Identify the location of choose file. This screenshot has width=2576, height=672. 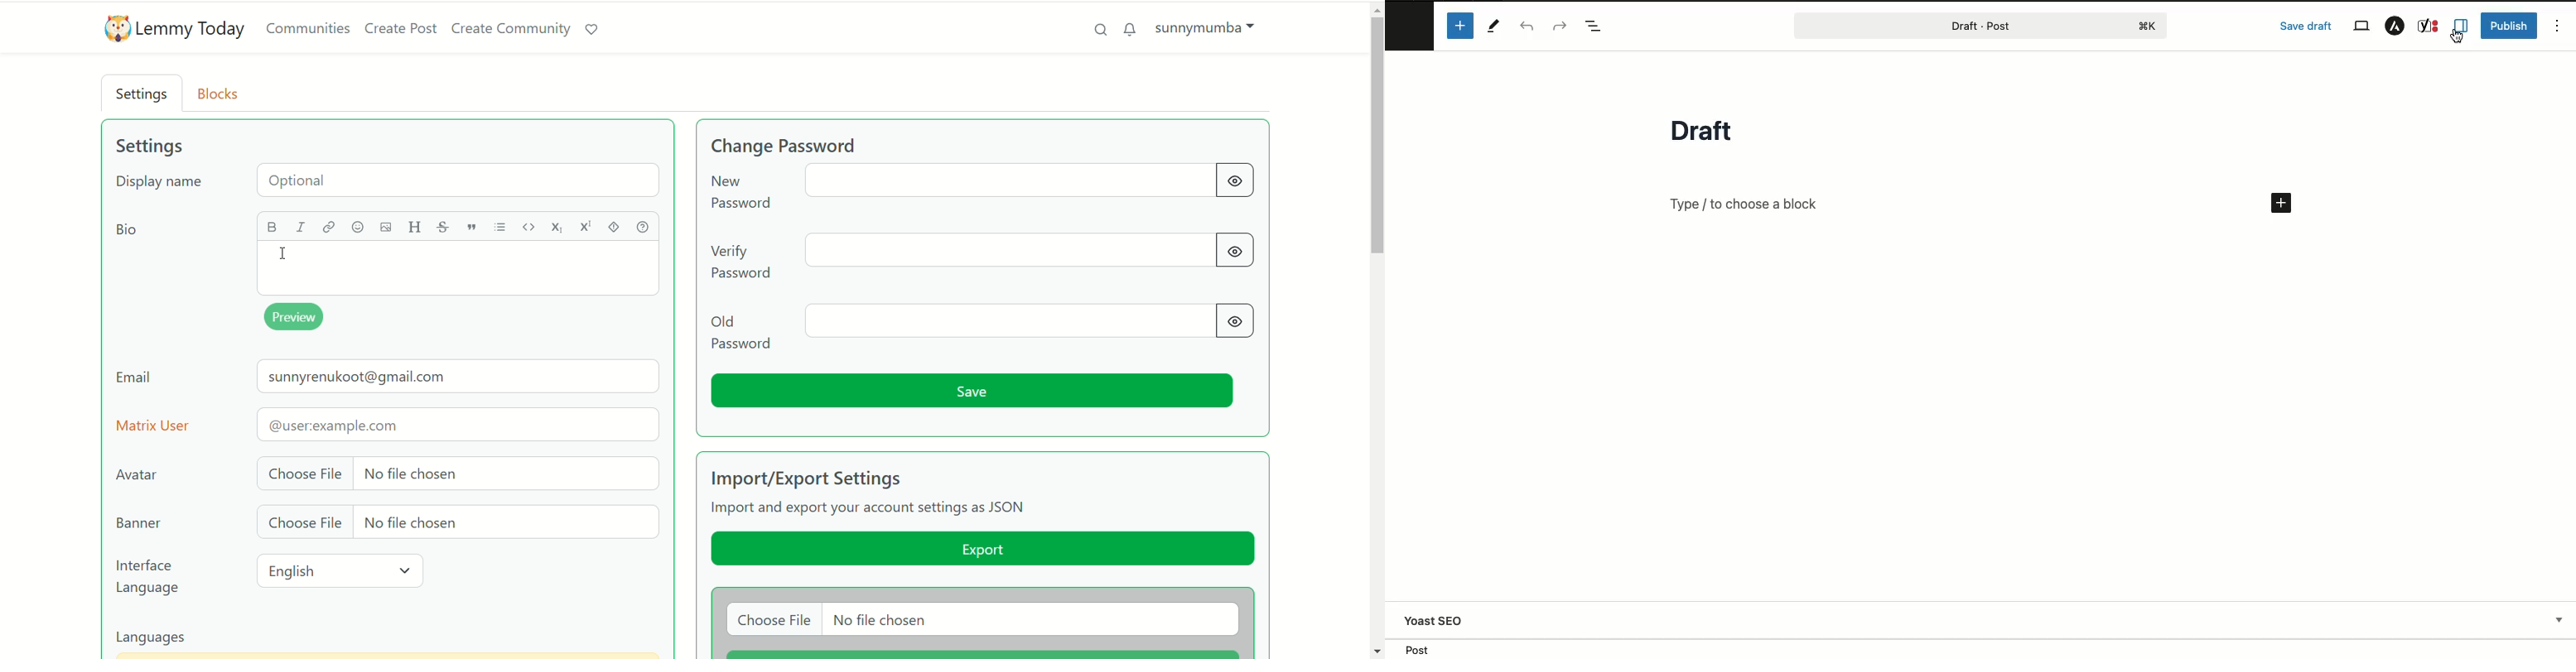
(982, 620).